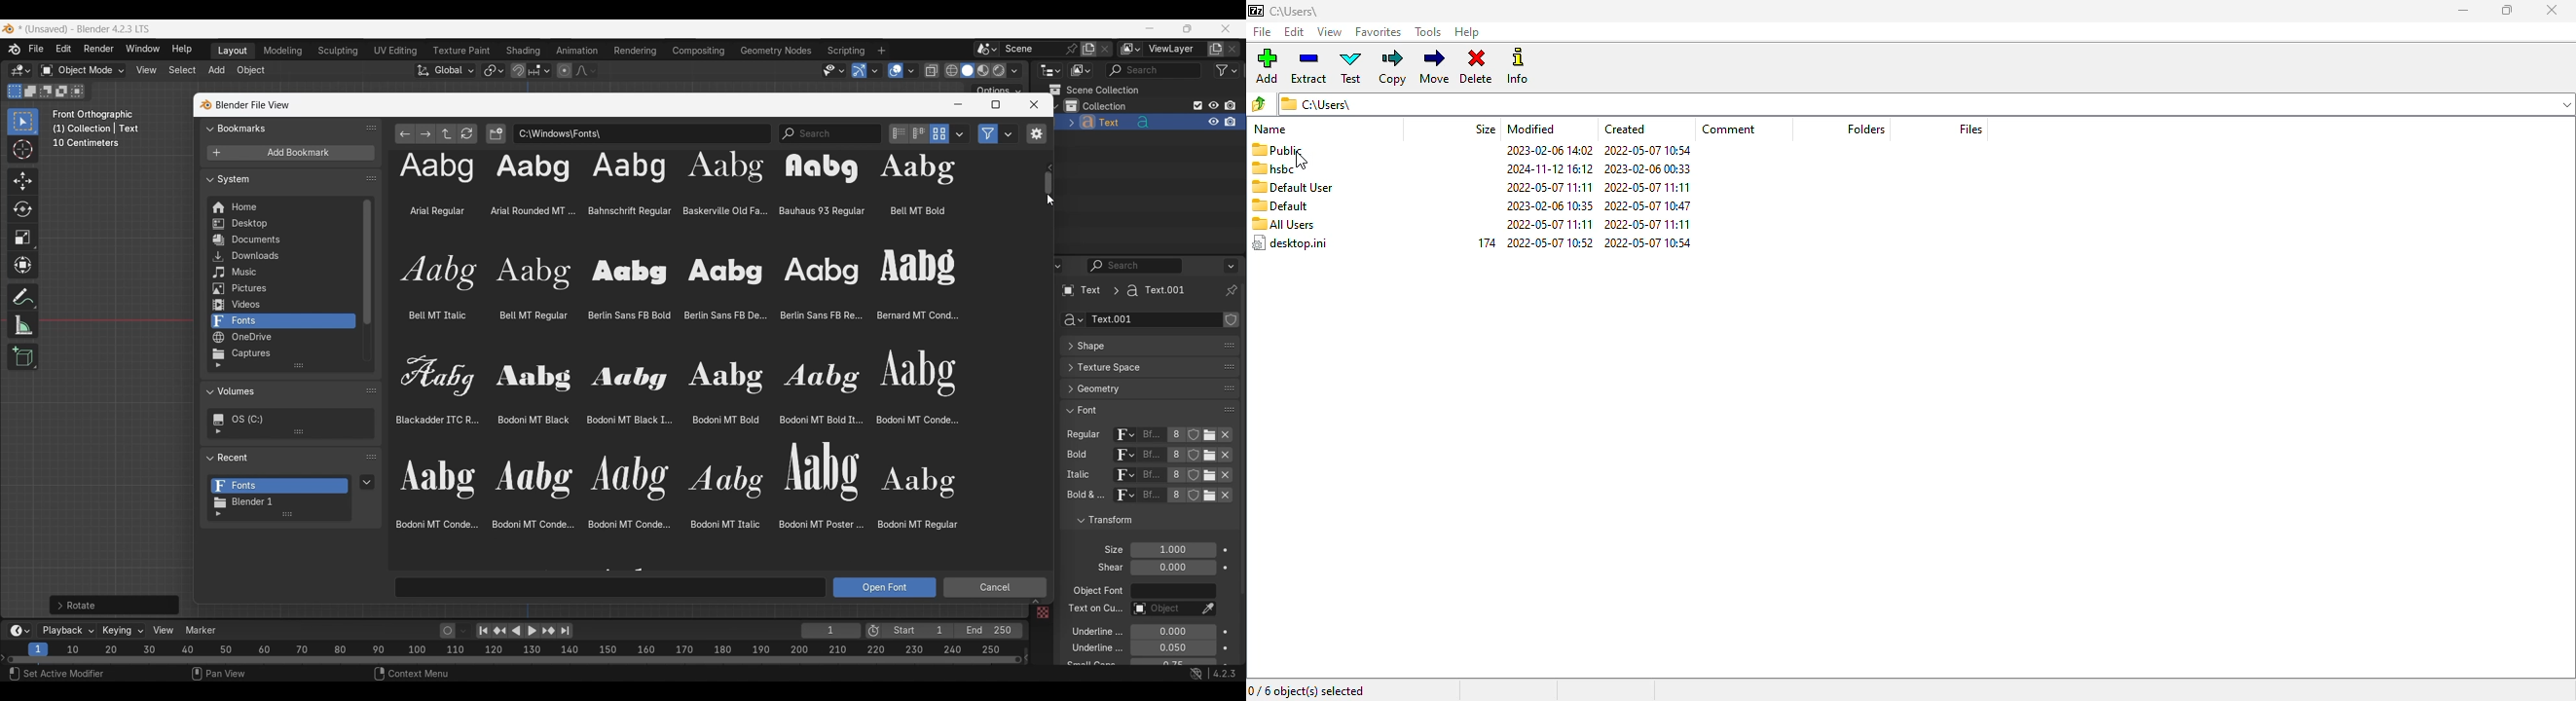 The image size is (2576, 728). Describe the element at coordinates (1097, 593) in the screenshot. I see `object font` at that location.